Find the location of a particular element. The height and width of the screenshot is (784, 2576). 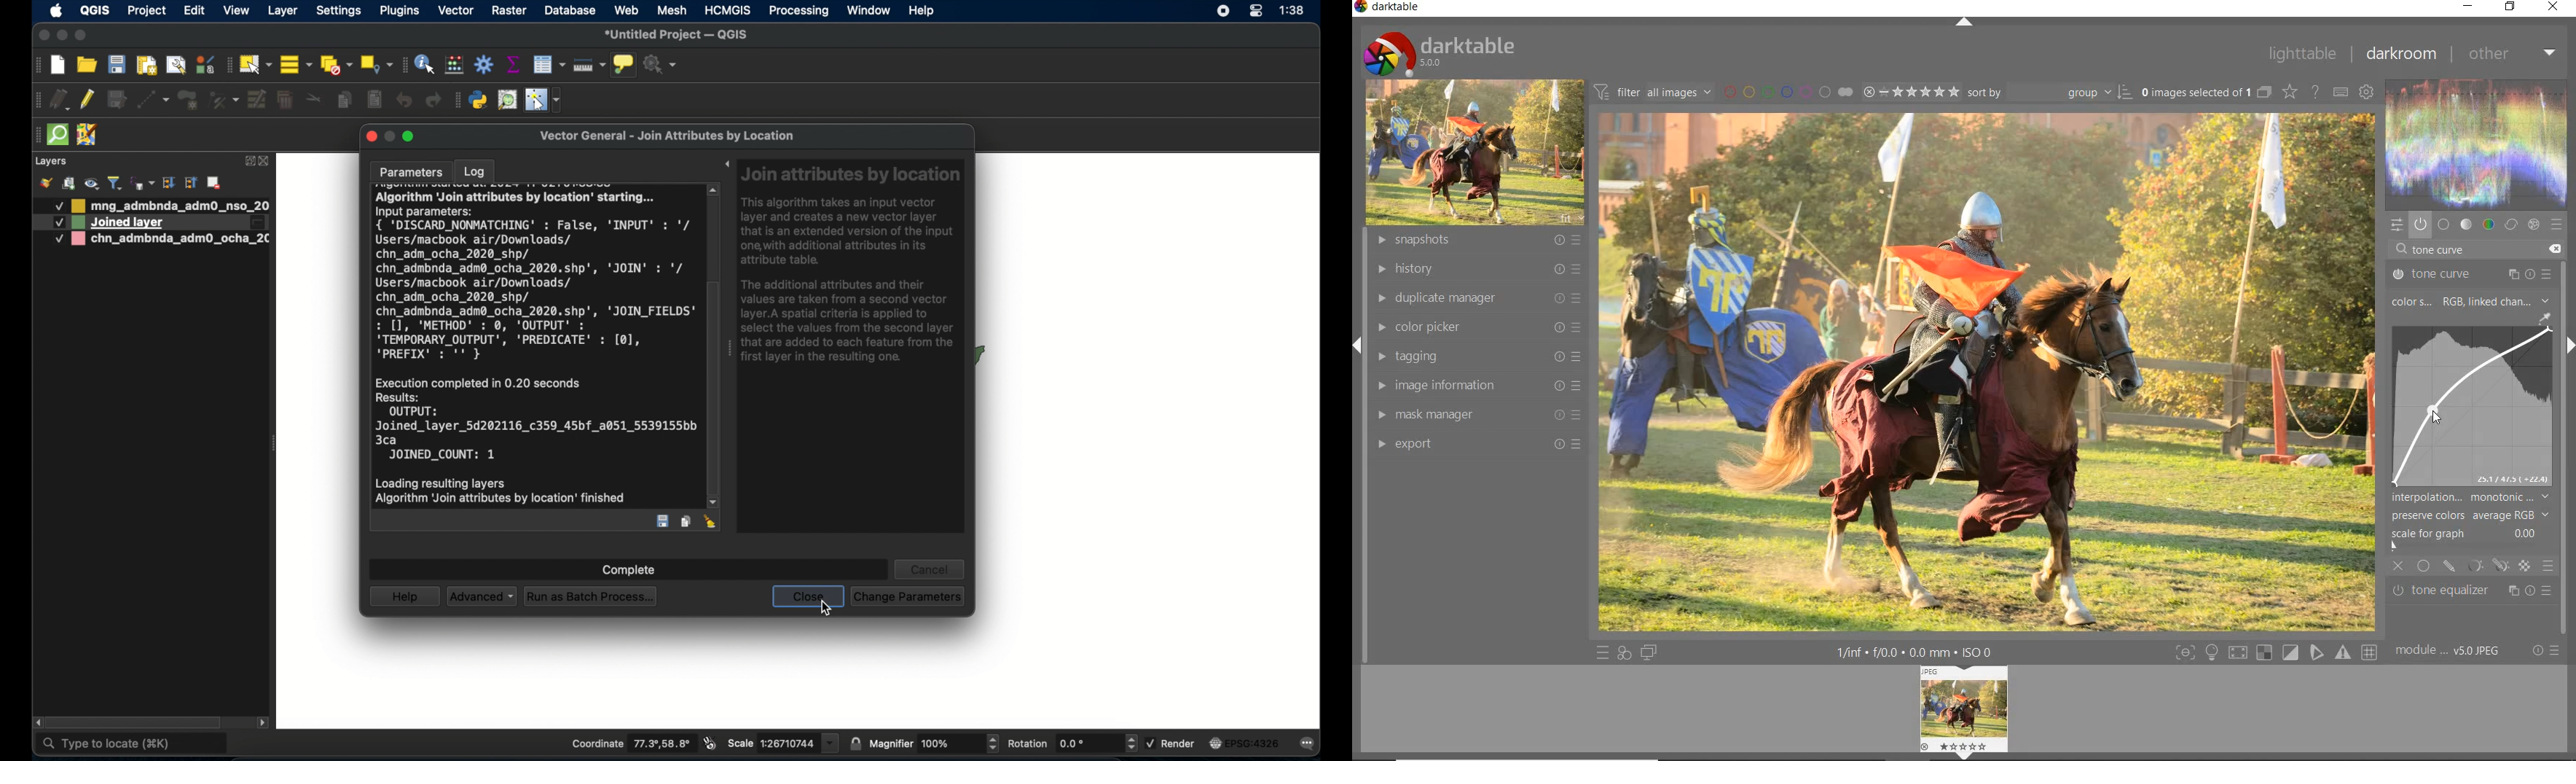

open project is located at coordinates (85, 65).